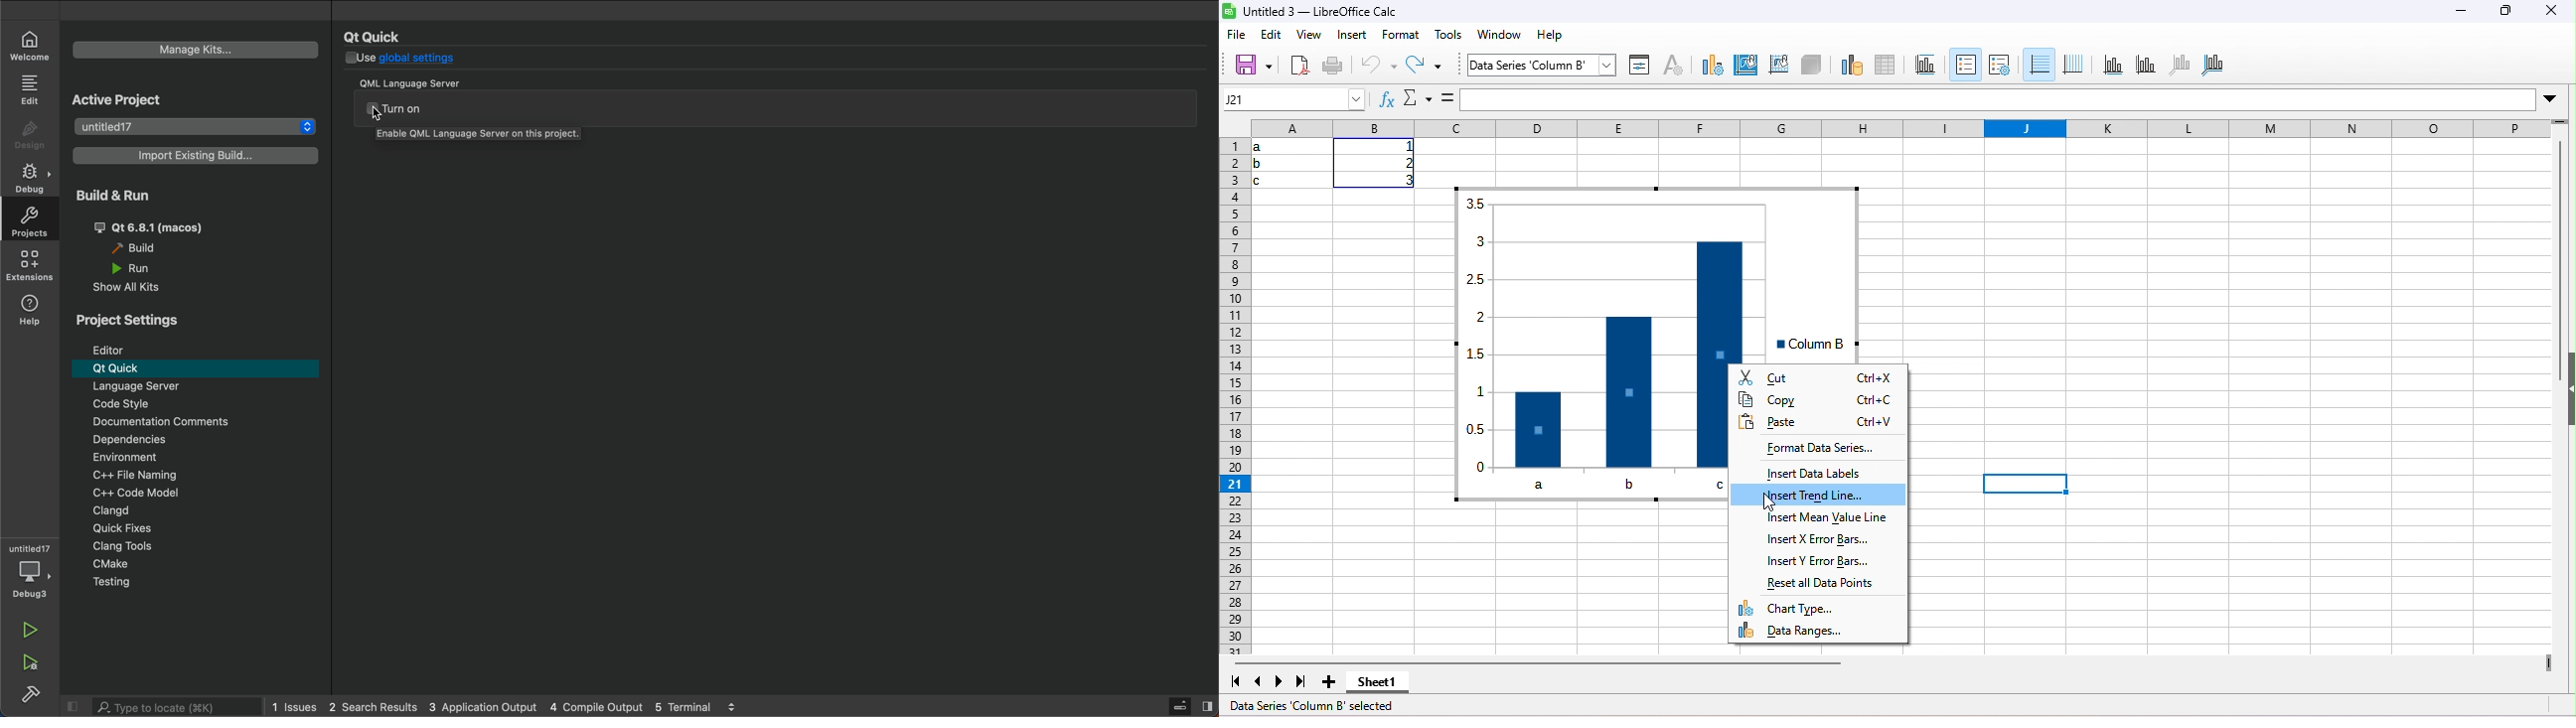 The width and height of the screenshot is (2576, 728). I want to click on code style, so click(203, 404).